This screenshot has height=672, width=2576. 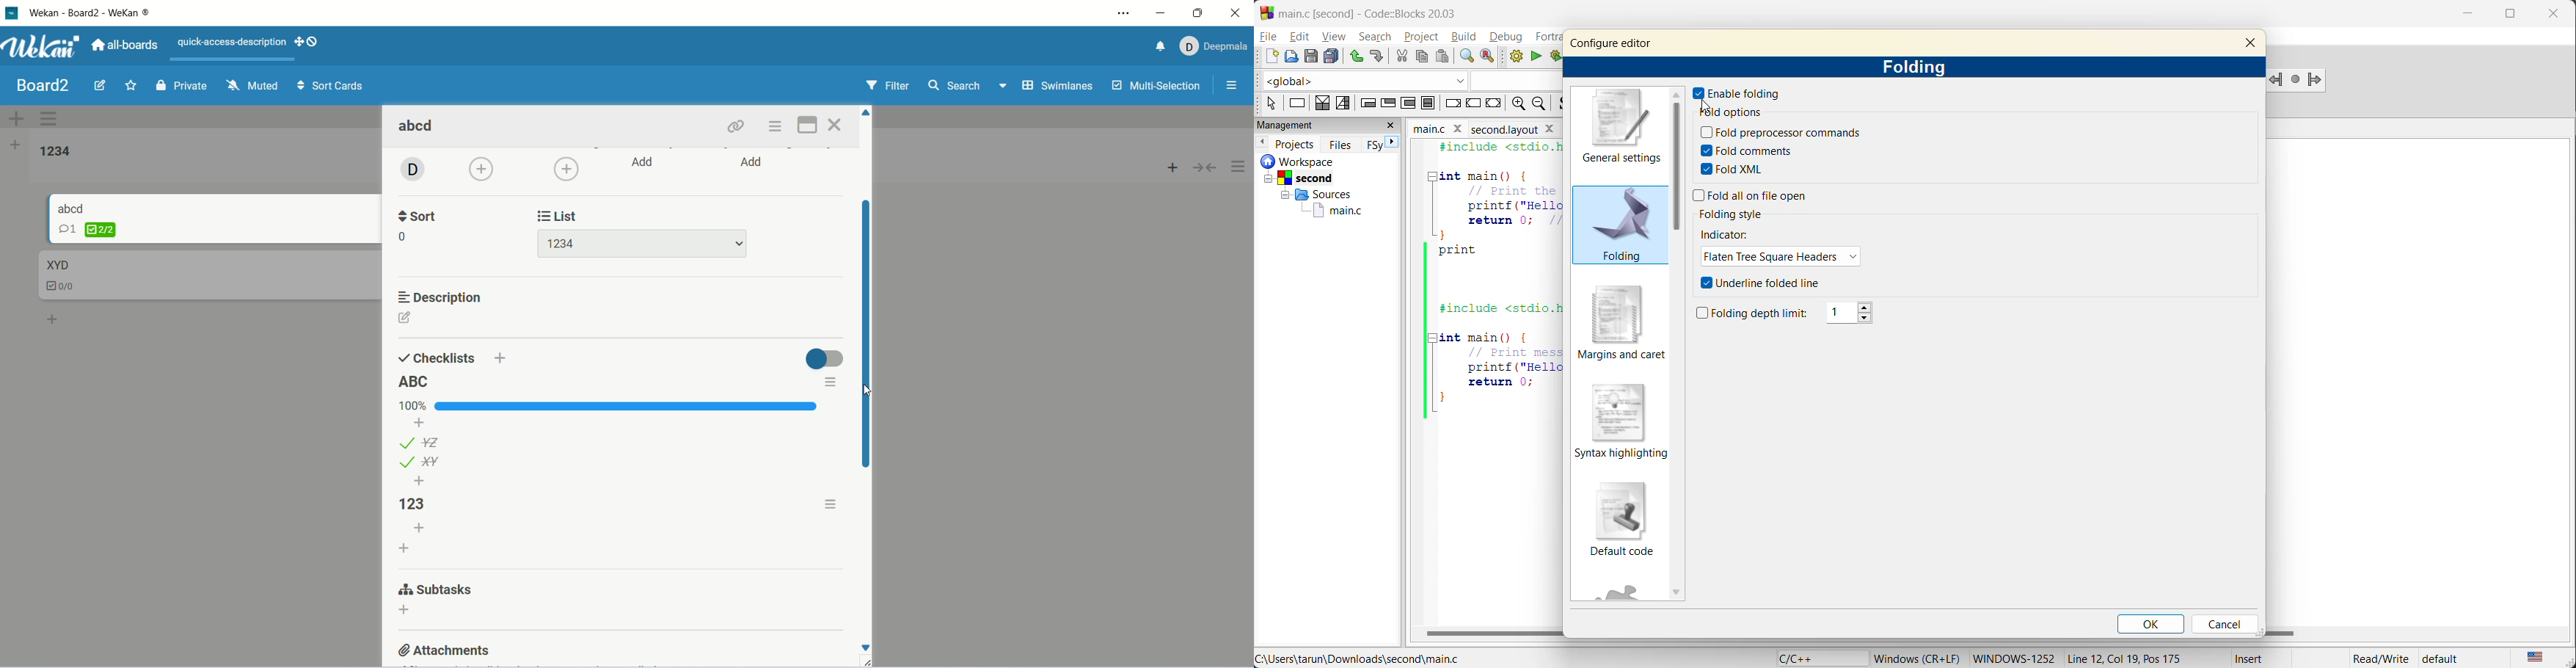 What do you see at coordinates (128, 45) in the screenshot?
I see `all boards` at bounding box center [128, 45].